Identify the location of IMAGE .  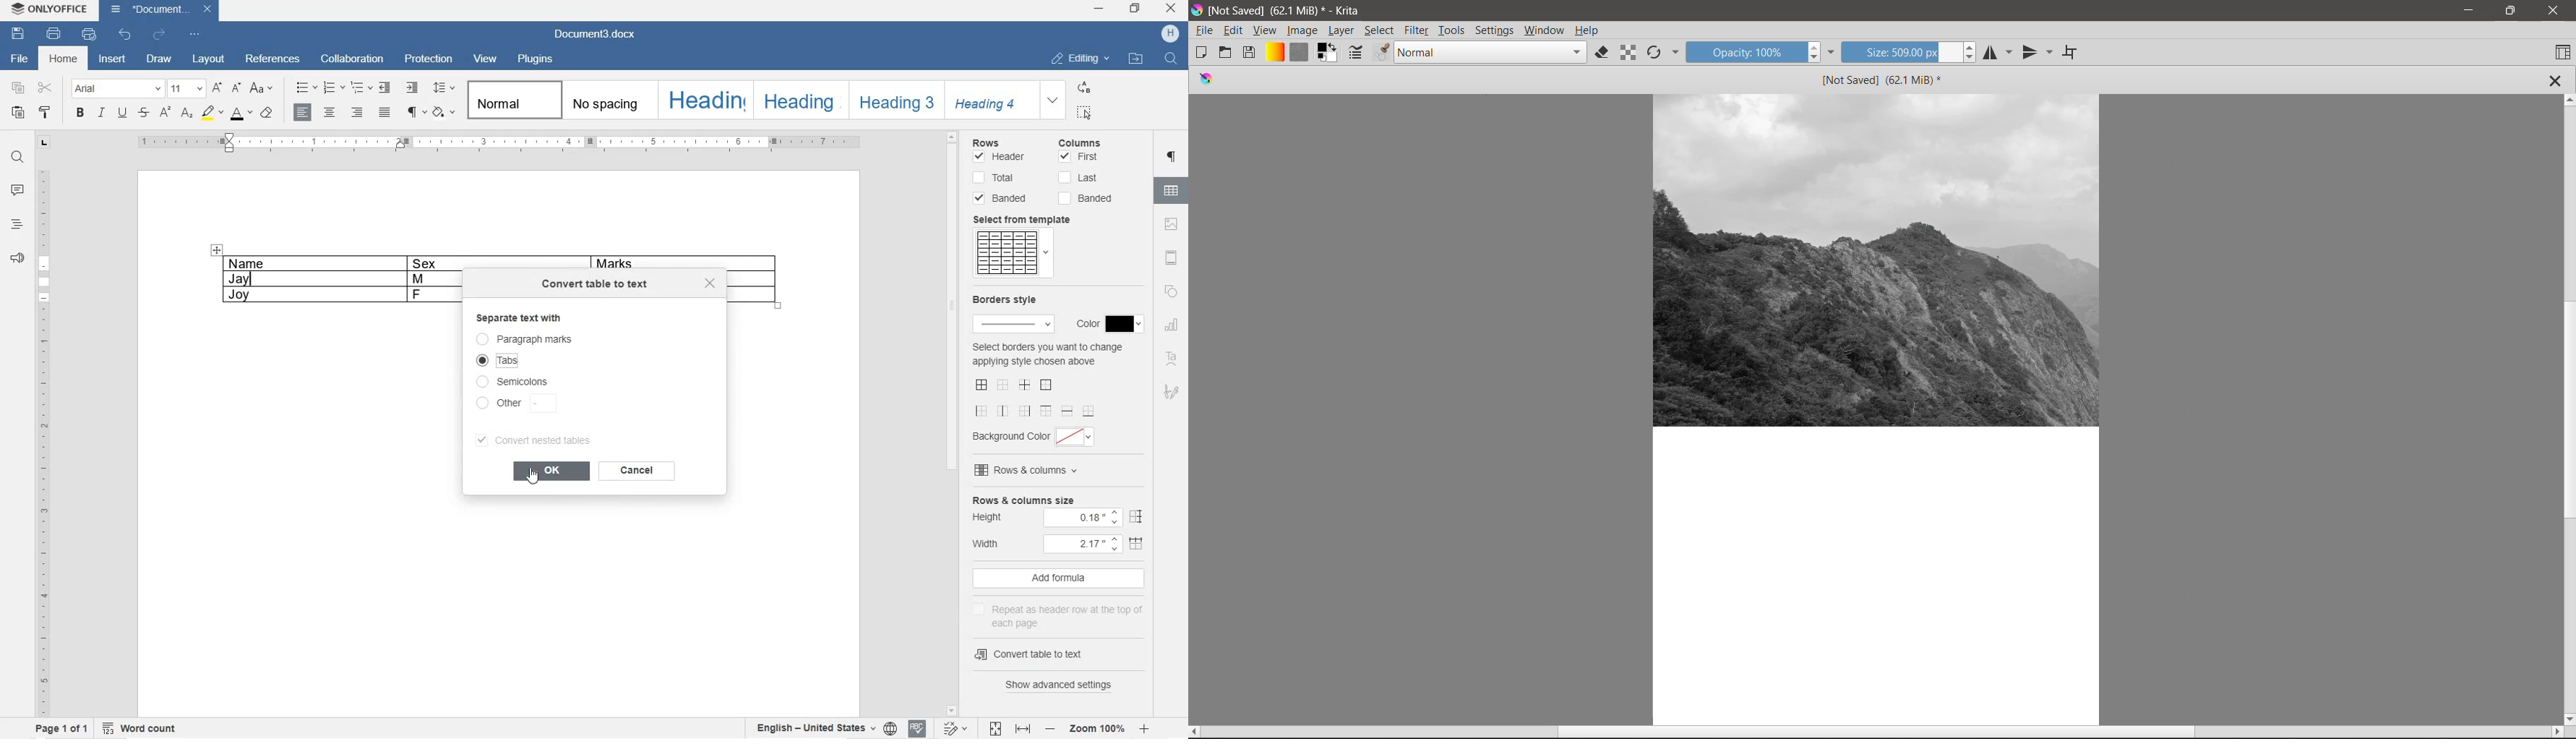
(1170, 225).